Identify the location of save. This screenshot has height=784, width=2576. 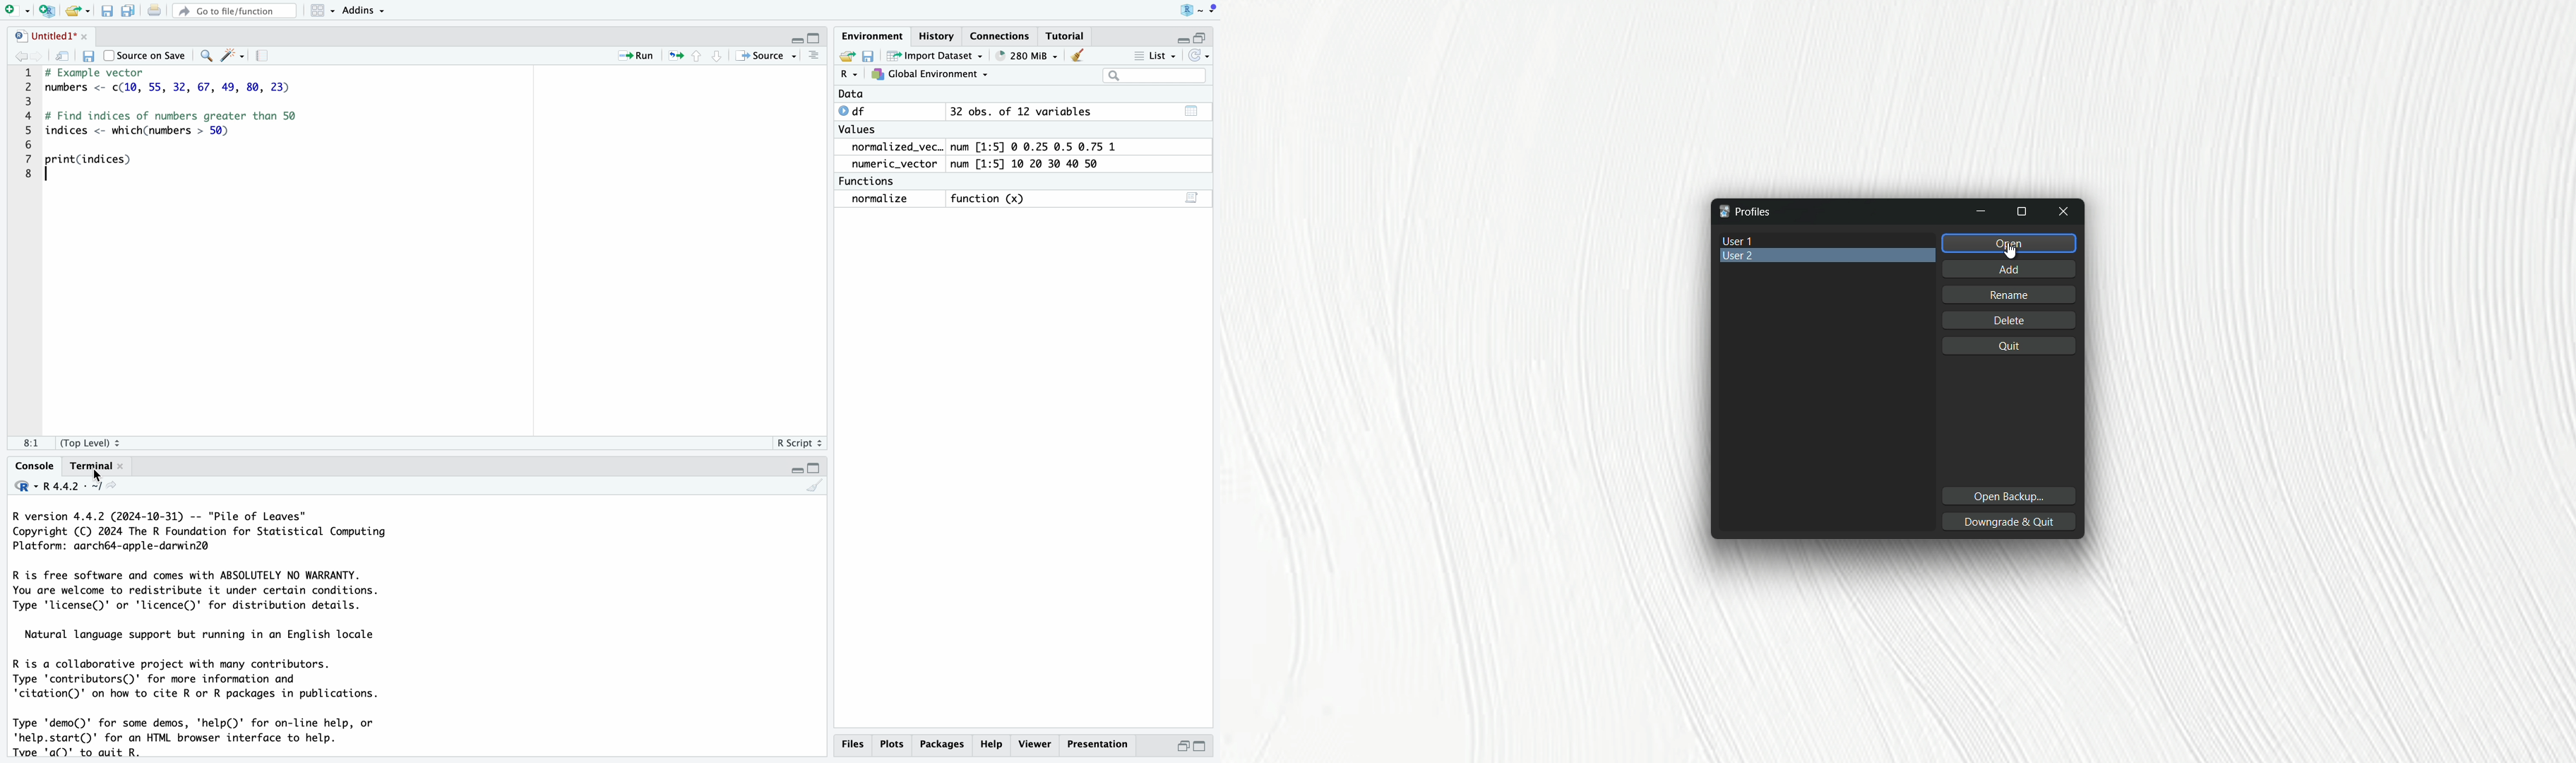
(89, 56).